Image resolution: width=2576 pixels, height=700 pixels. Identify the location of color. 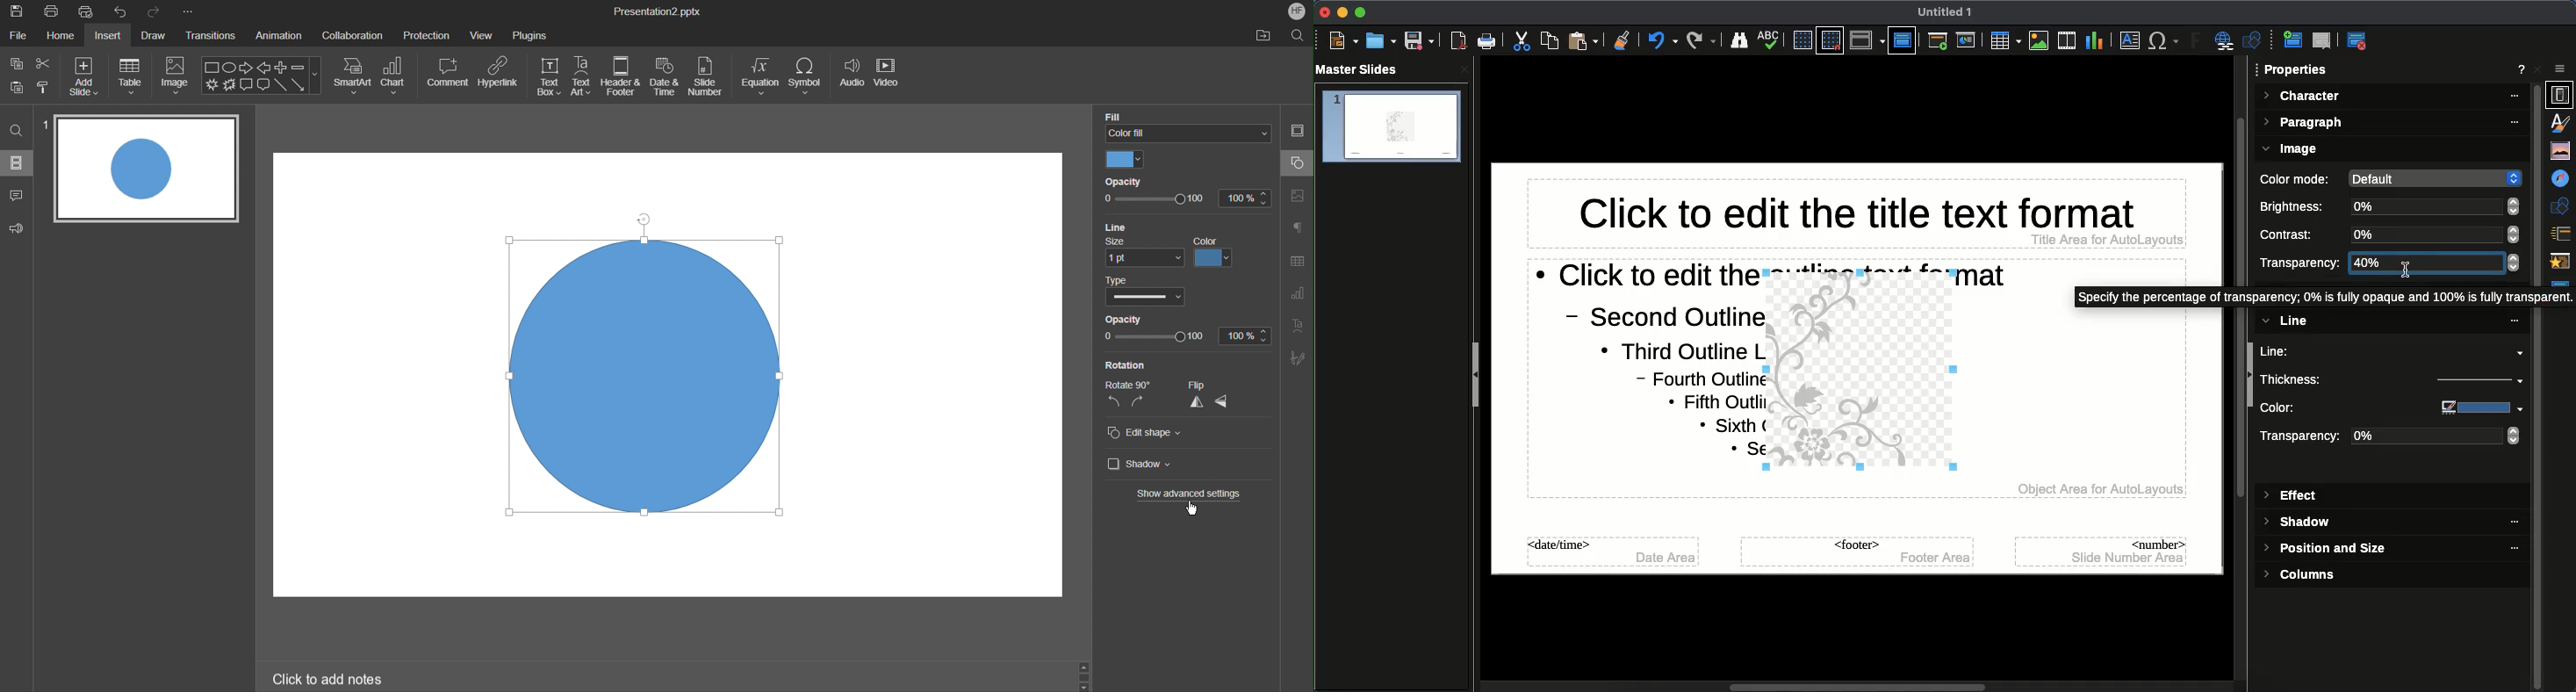
(1216, 252).